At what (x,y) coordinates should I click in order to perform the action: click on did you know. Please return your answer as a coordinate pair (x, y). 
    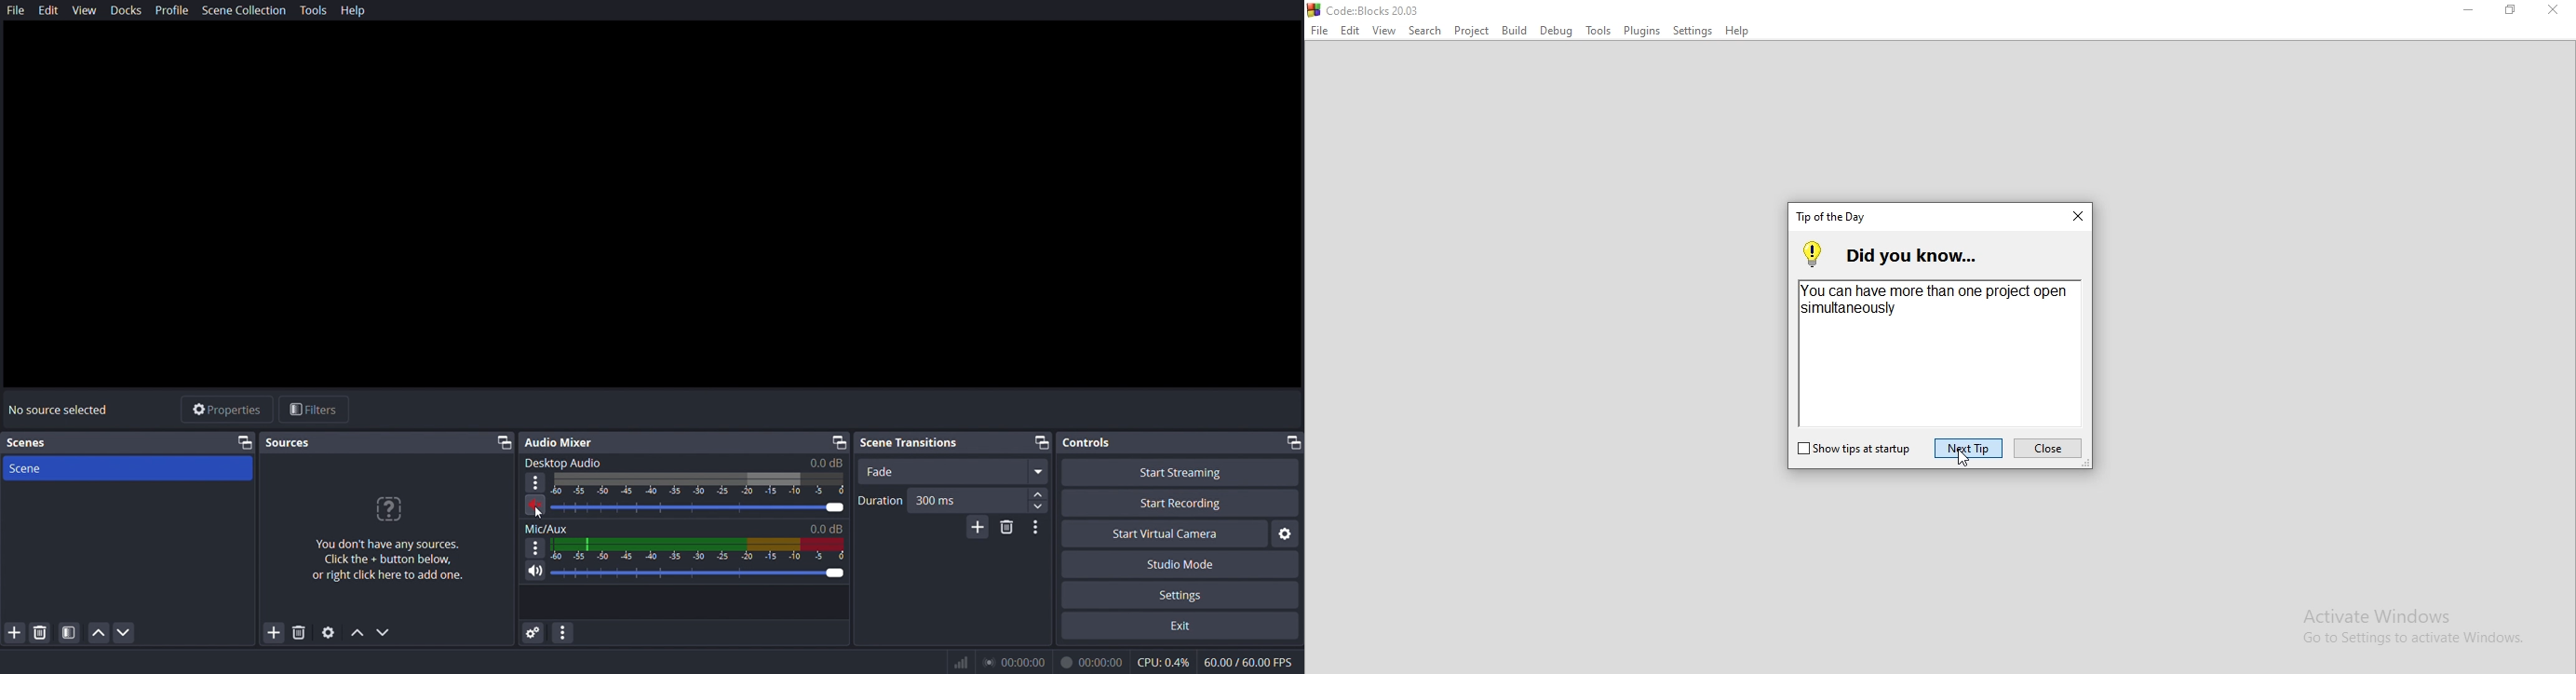
    Looking at the image, I should click on (1934, 257).